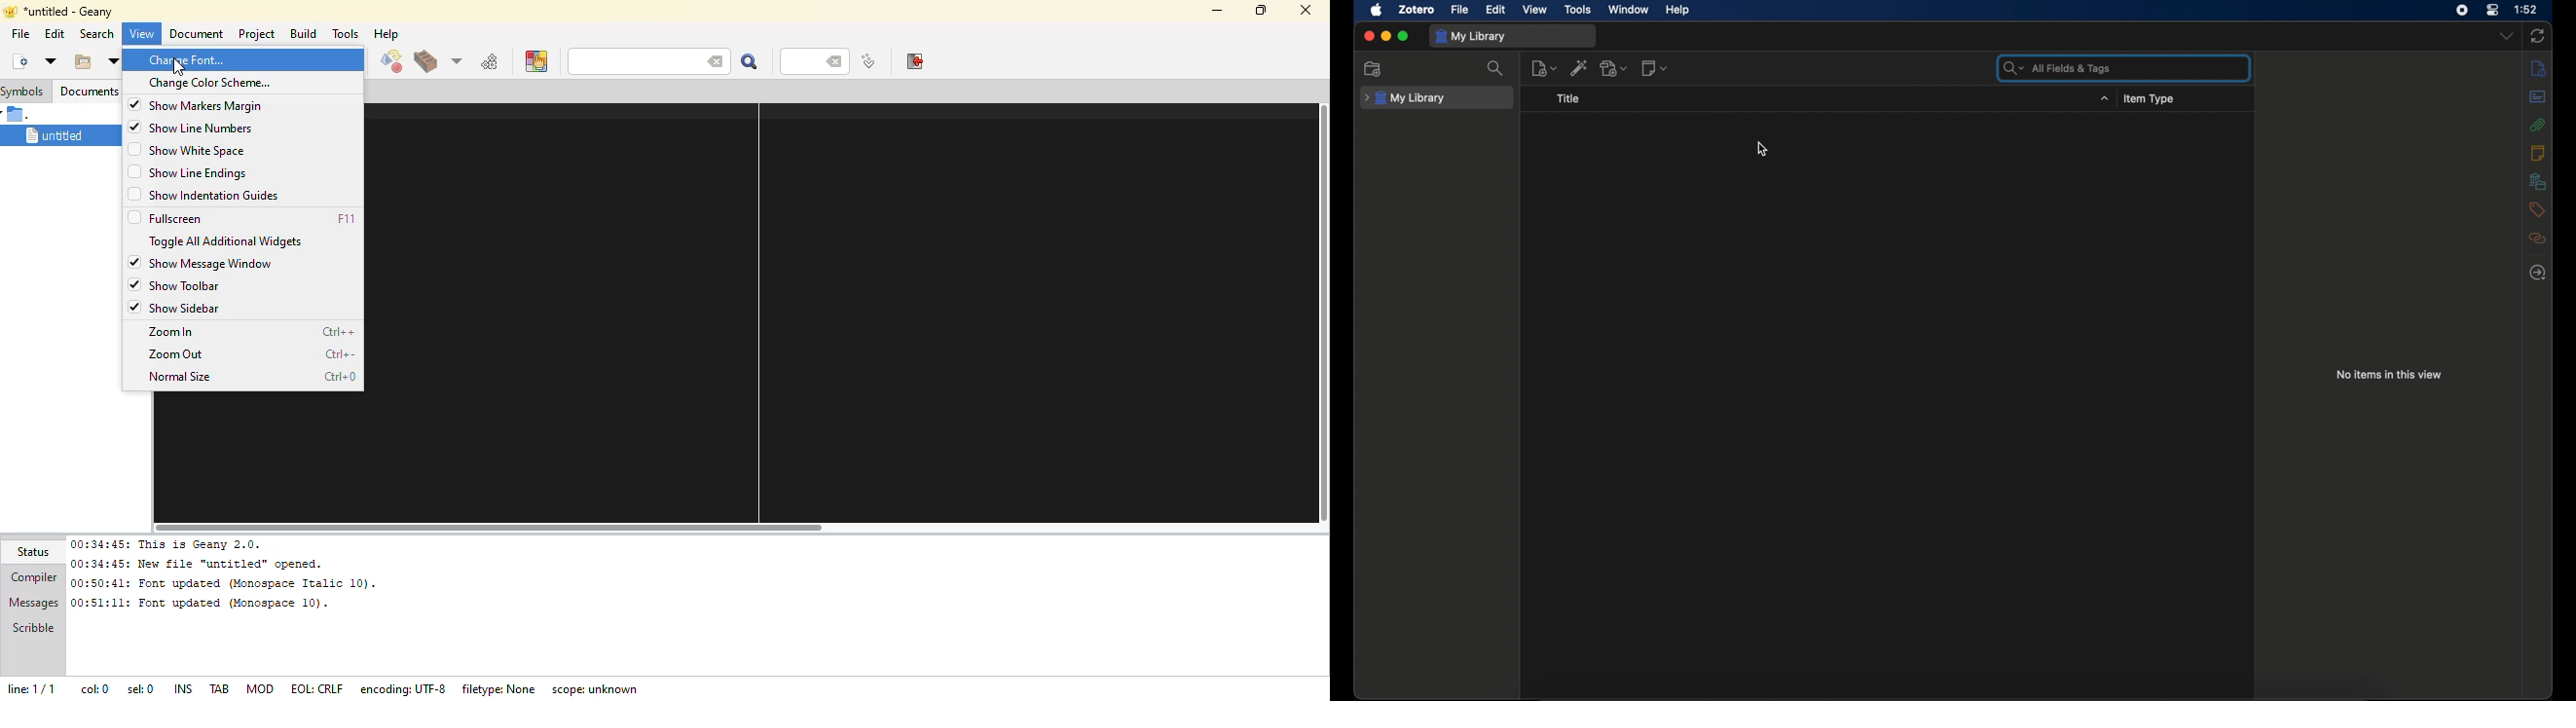 Image resolution: width=2576 pixels, height=728 pixels. Describe the element at coordinates (1405, 98) in the screenshot. I see `my library` at that location.